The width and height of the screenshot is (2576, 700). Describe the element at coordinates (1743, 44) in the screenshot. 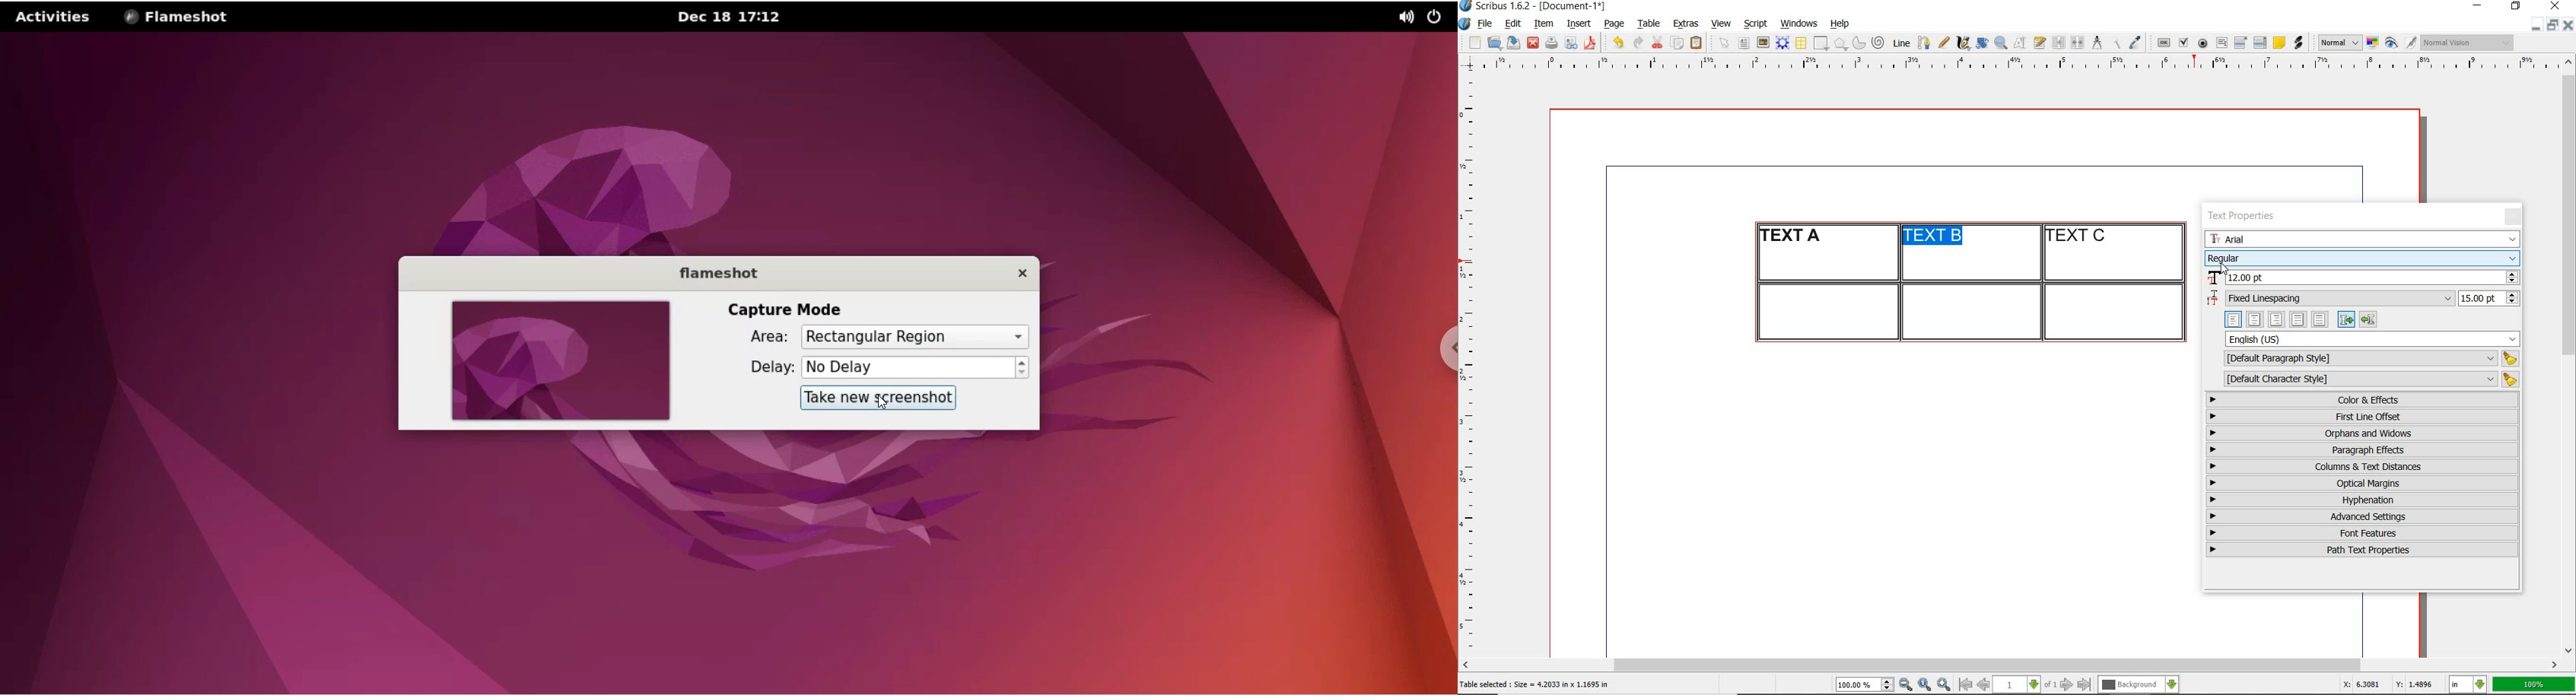

I see `text frame` at that location.